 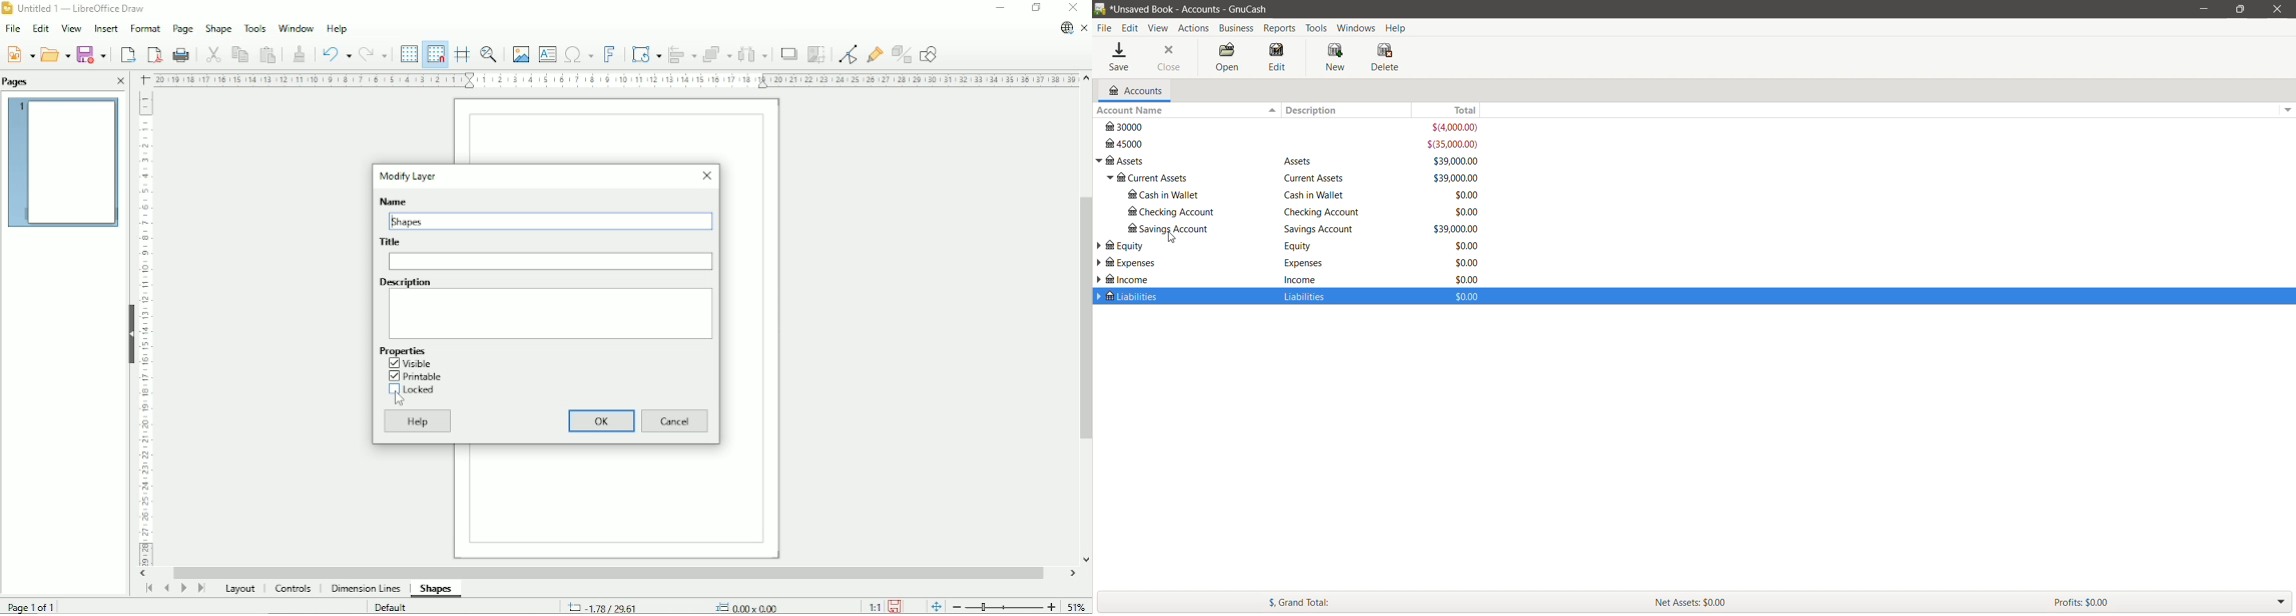 What do you see at coordinates (1361, 603) in the screenshot?
I see `Grand Total` at bounding box center [1361, 603].